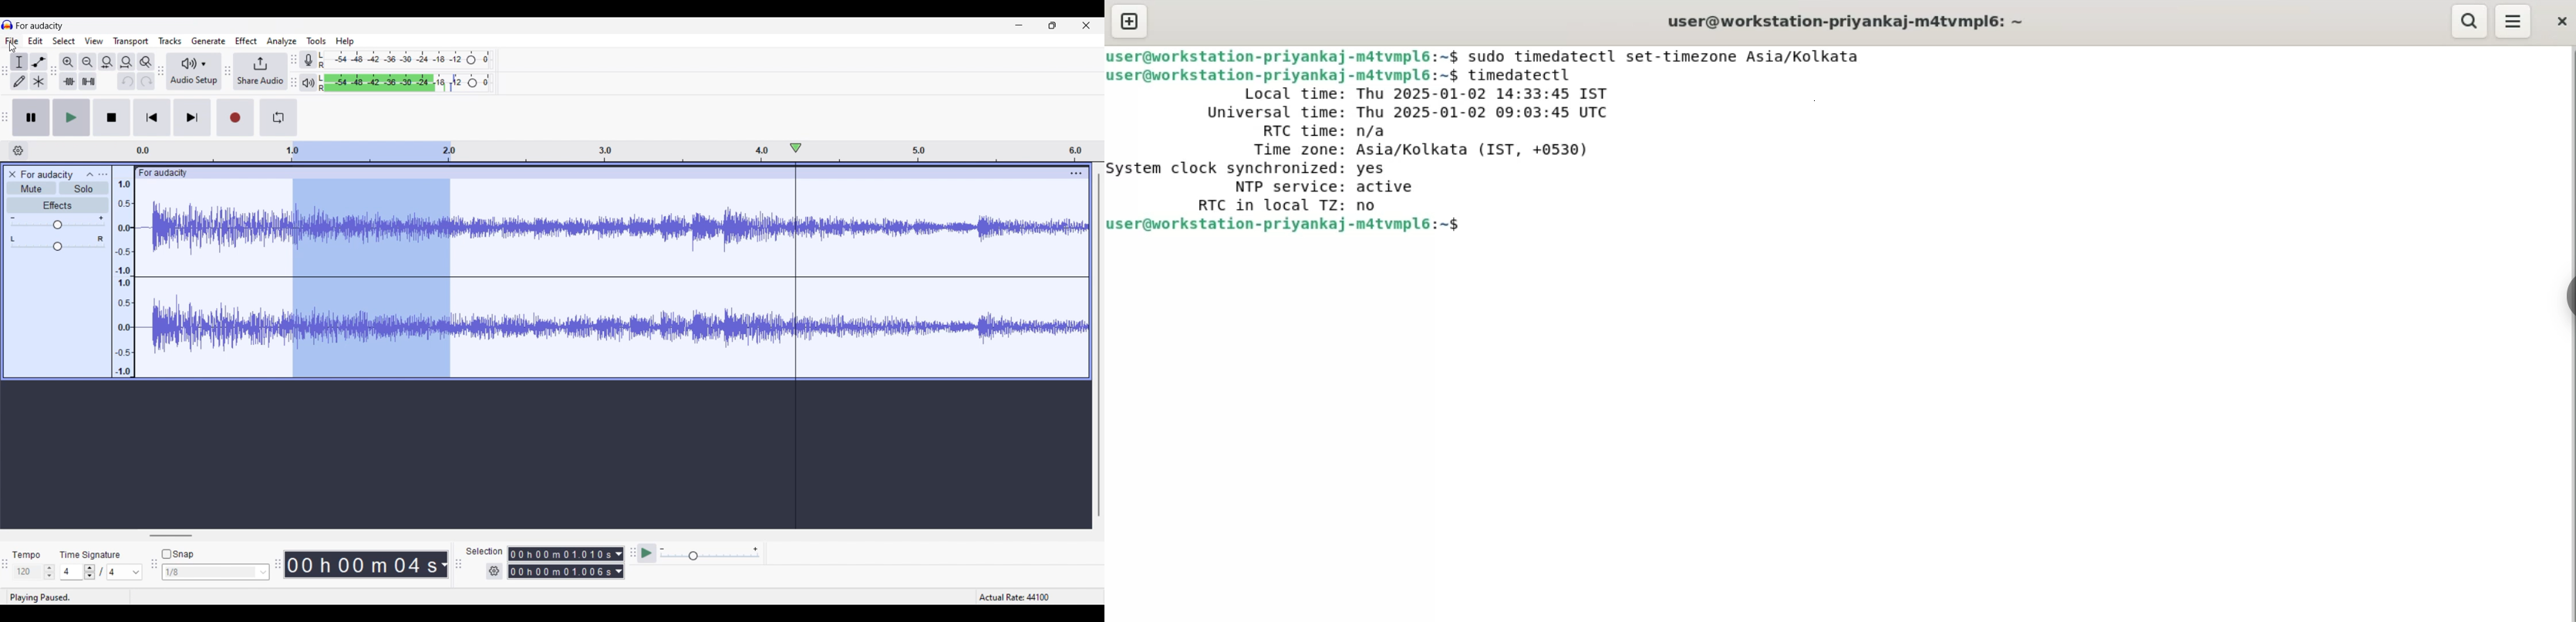 The width and height of the screenshot is (2576, 644). What do you see at coordinates (90, 174) in the screenshot?
I see `Collapse` at bounding box center [90, 174].